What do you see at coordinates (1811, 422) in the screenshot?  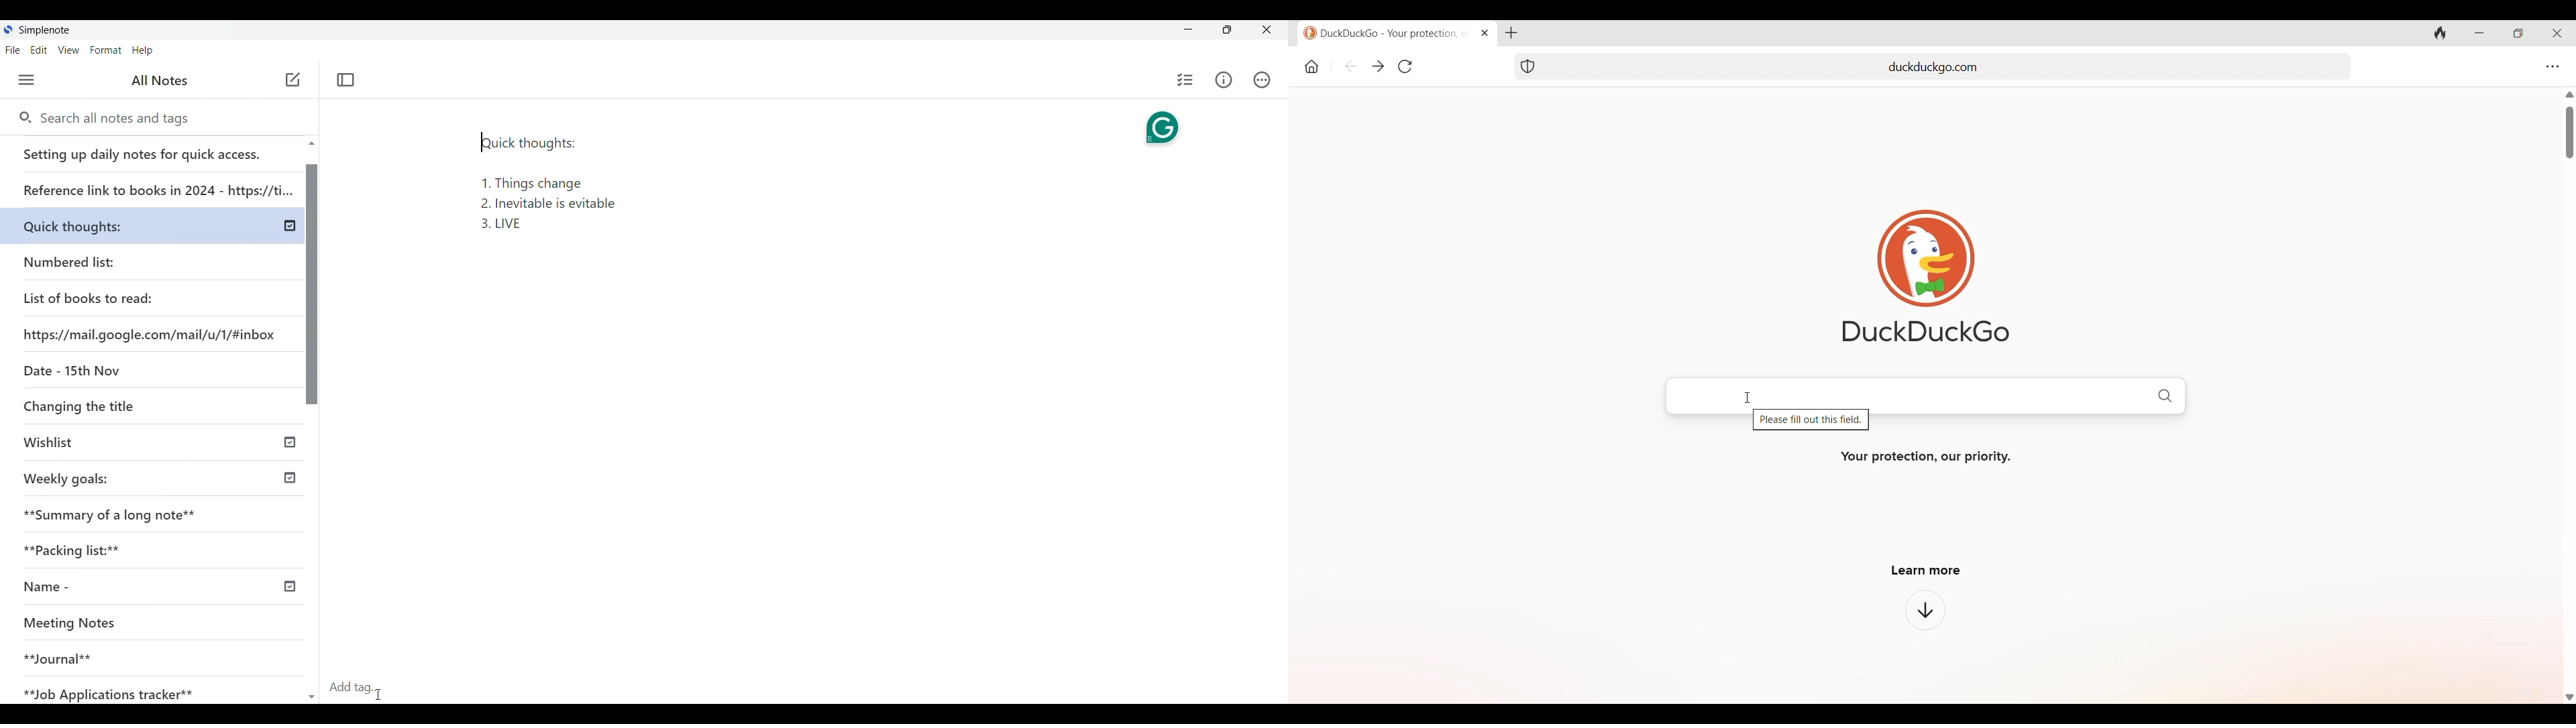 I see `Please fill out this field.` at bounding box center [1811, 422].